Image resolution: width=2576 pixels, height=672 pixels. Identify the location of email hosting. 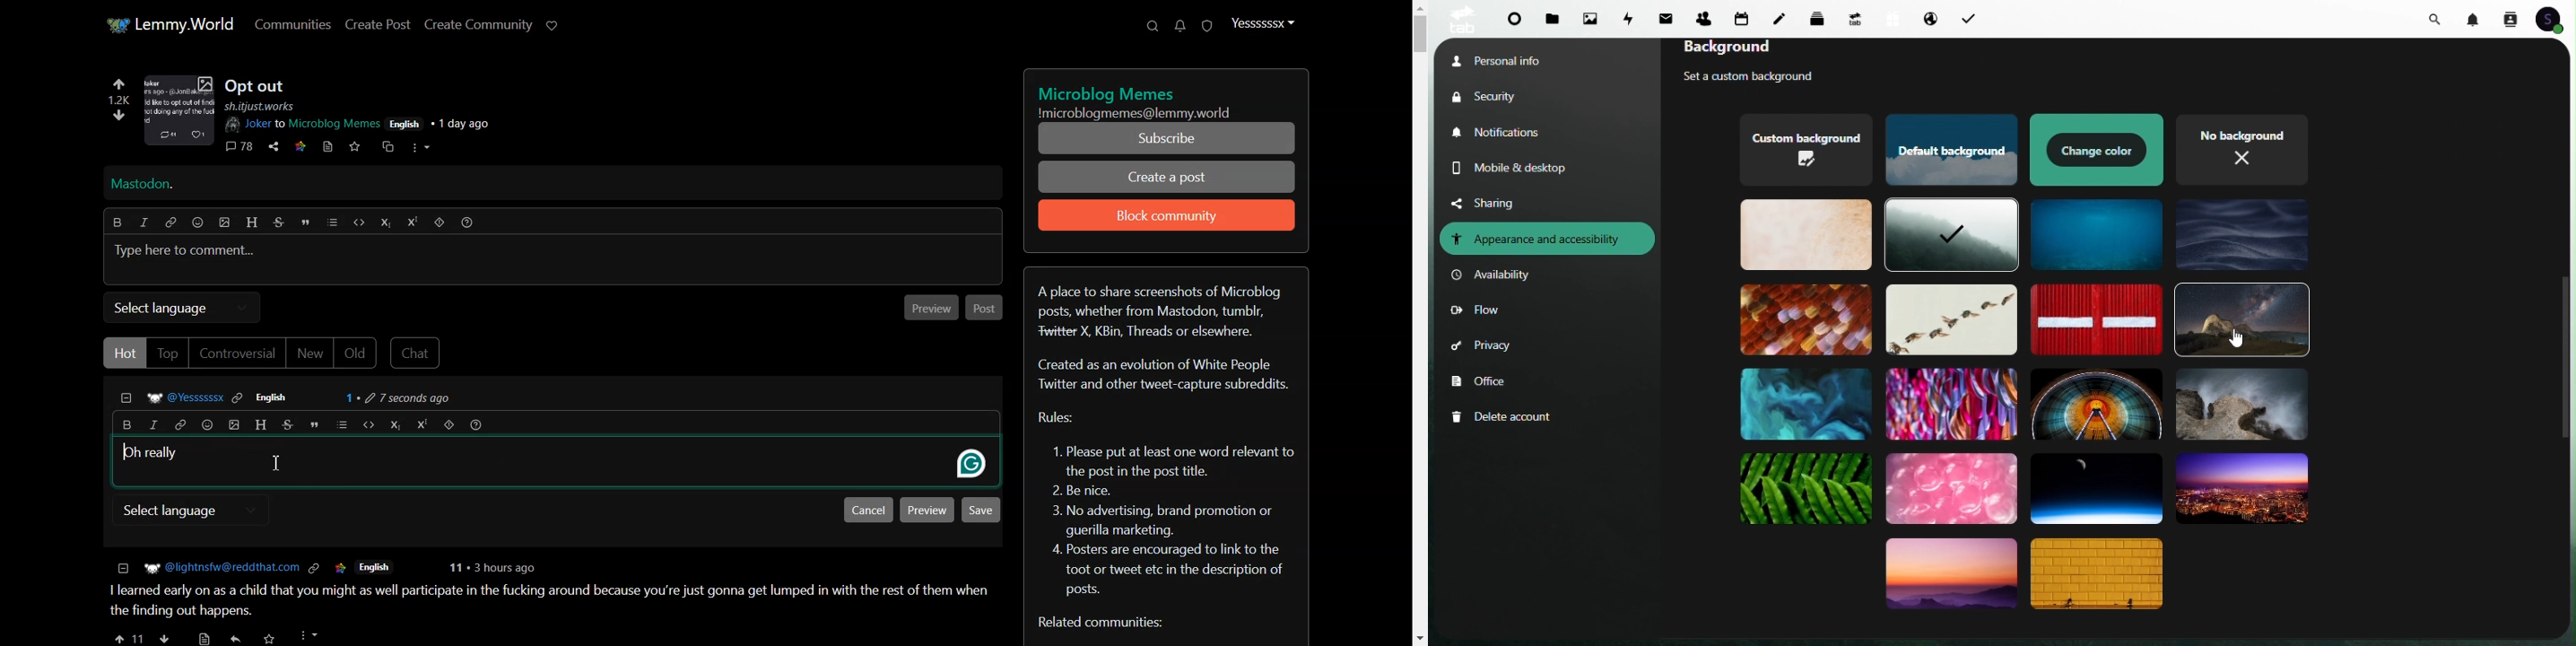
(1928, 20).